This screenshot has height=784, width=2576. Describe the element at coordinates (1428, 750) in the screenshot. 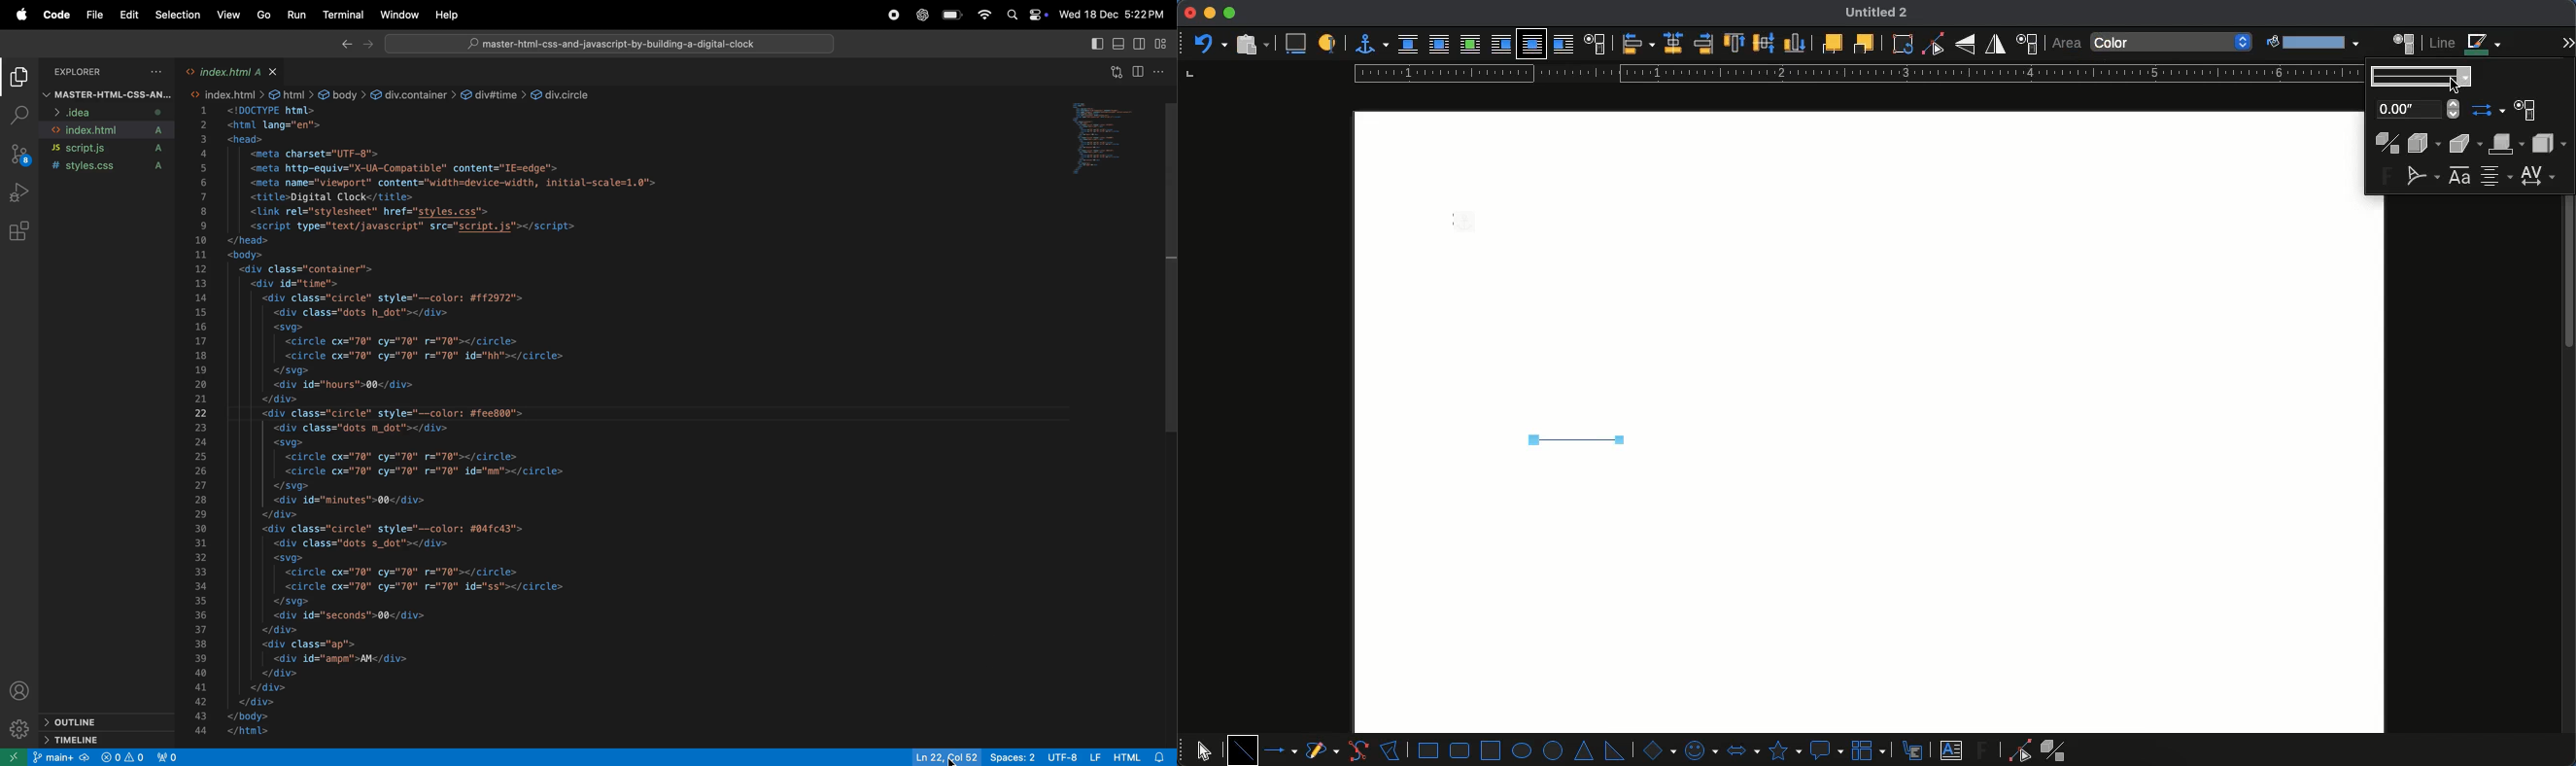

I see `rectangle` at that location.